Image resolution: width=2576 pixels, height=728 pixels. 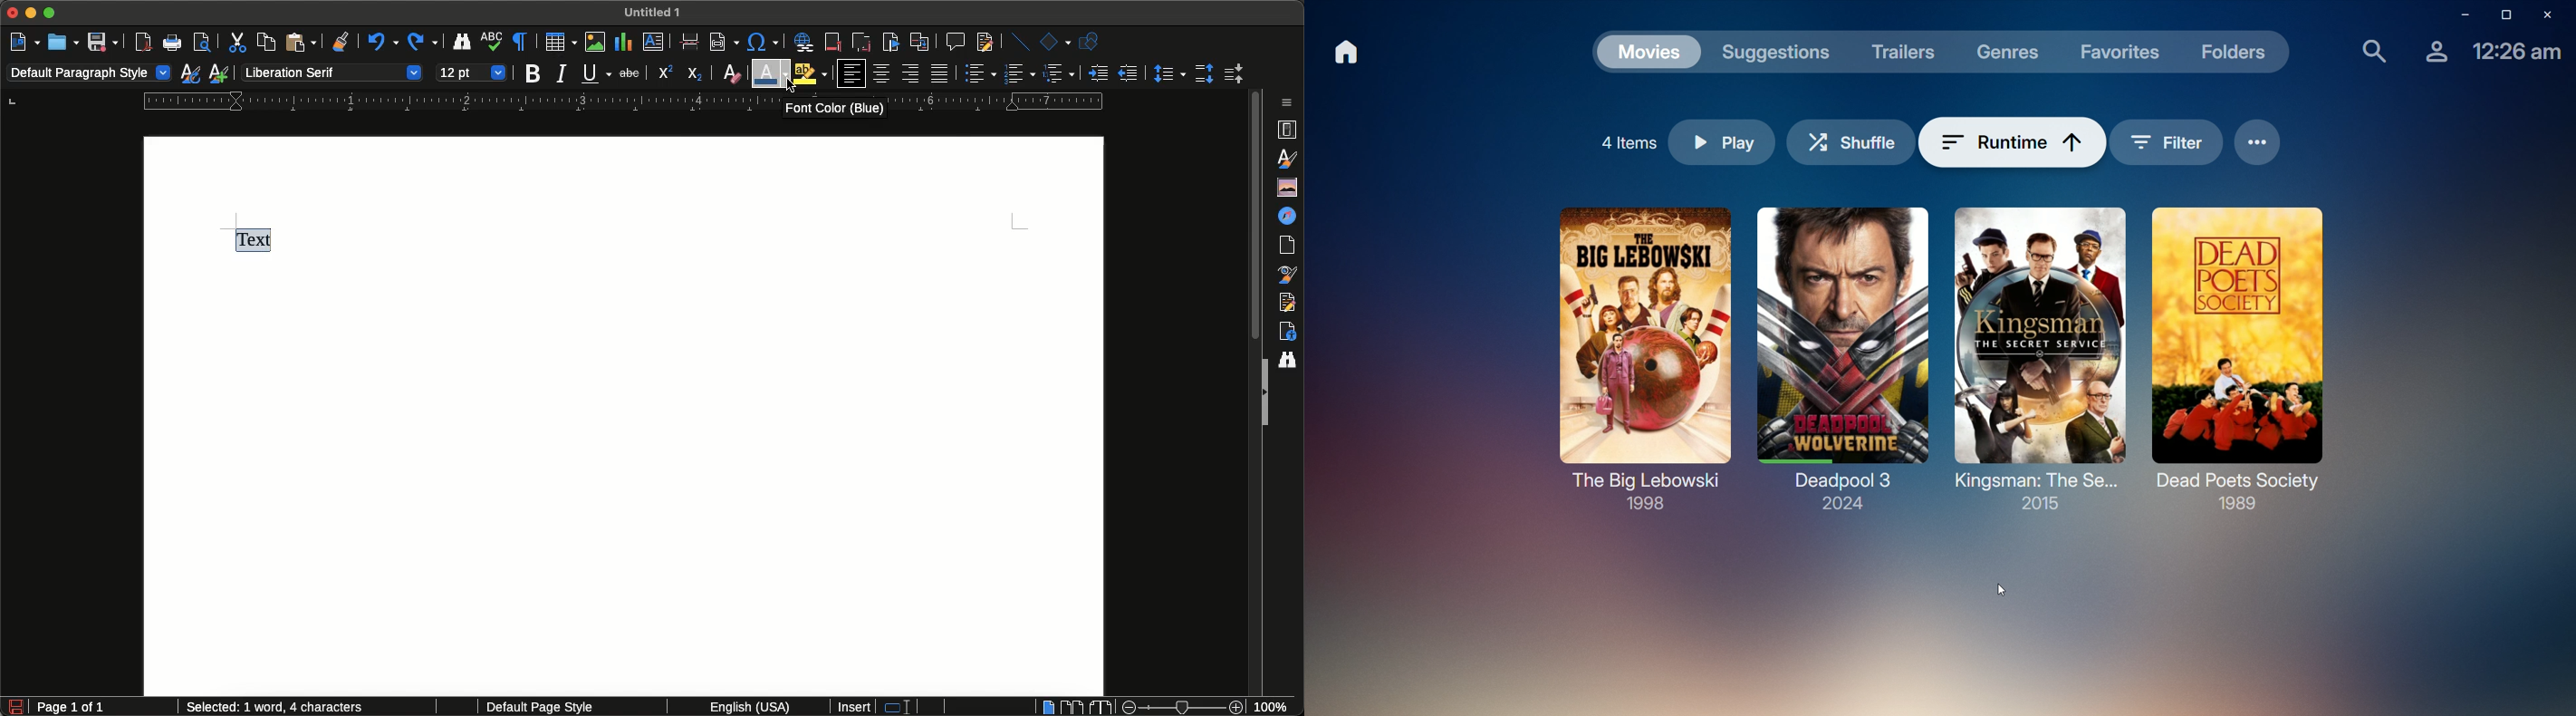 I want to click on Word and character count, so click(x=286, y=708).